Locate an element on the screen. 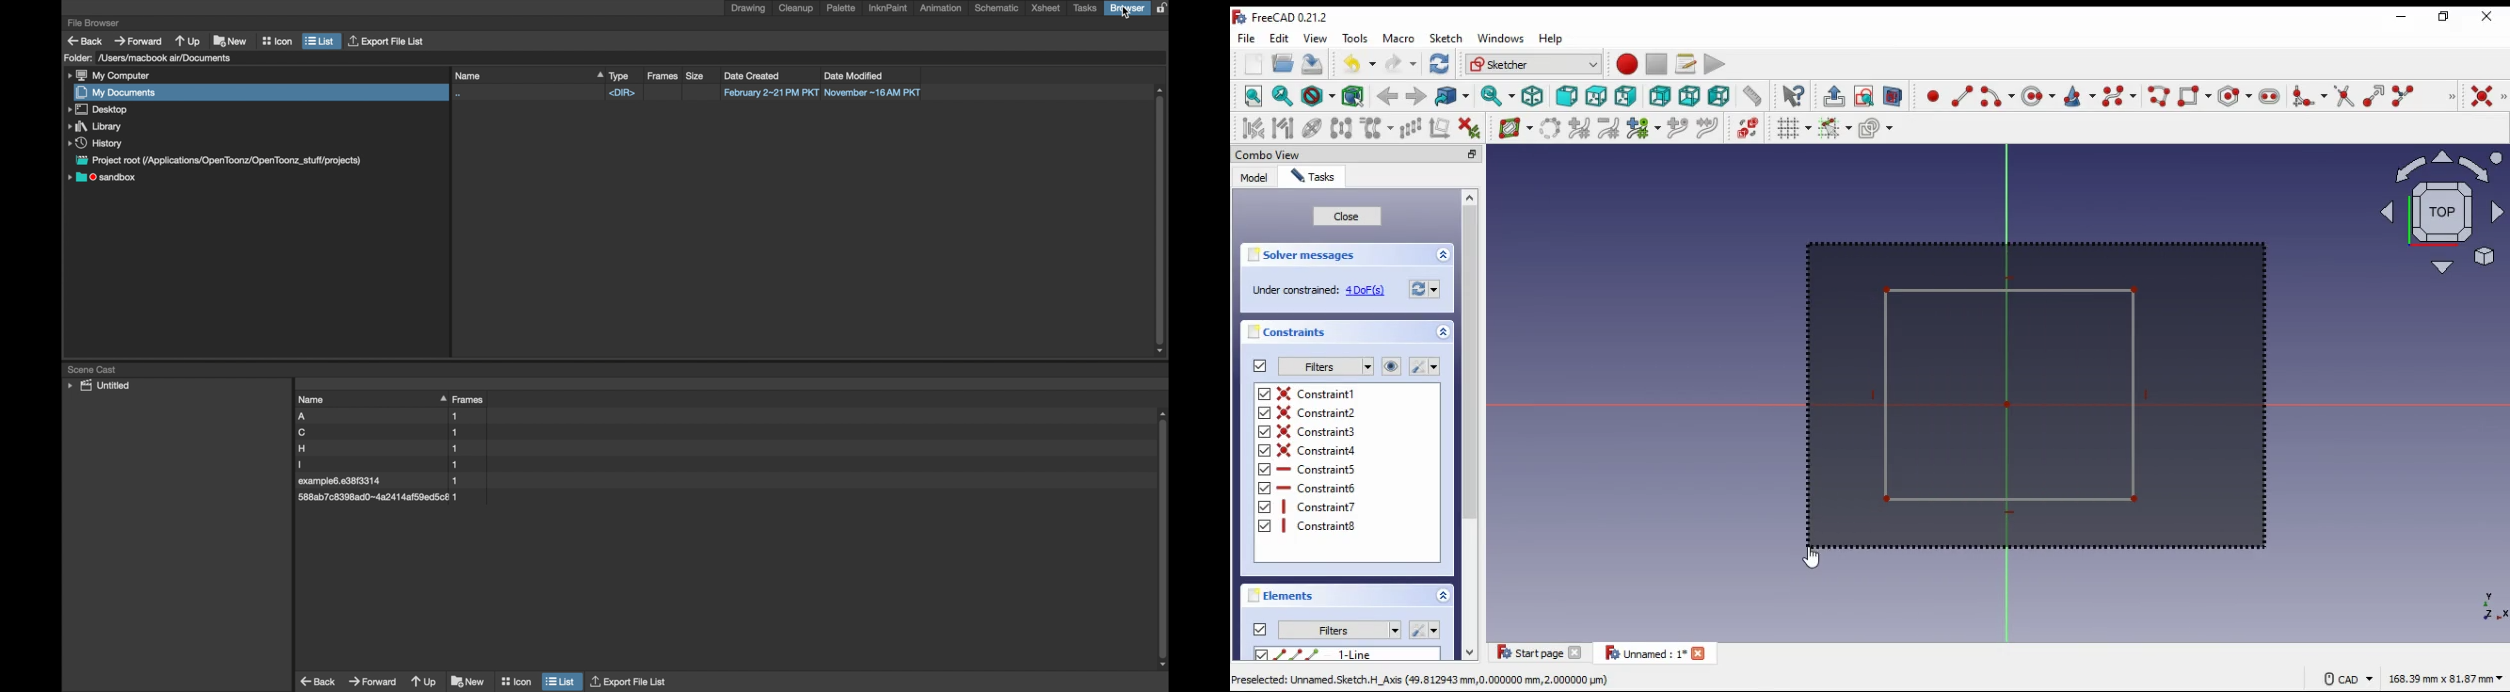  on/off constraint 6 is located at coordinates (1318, 487).